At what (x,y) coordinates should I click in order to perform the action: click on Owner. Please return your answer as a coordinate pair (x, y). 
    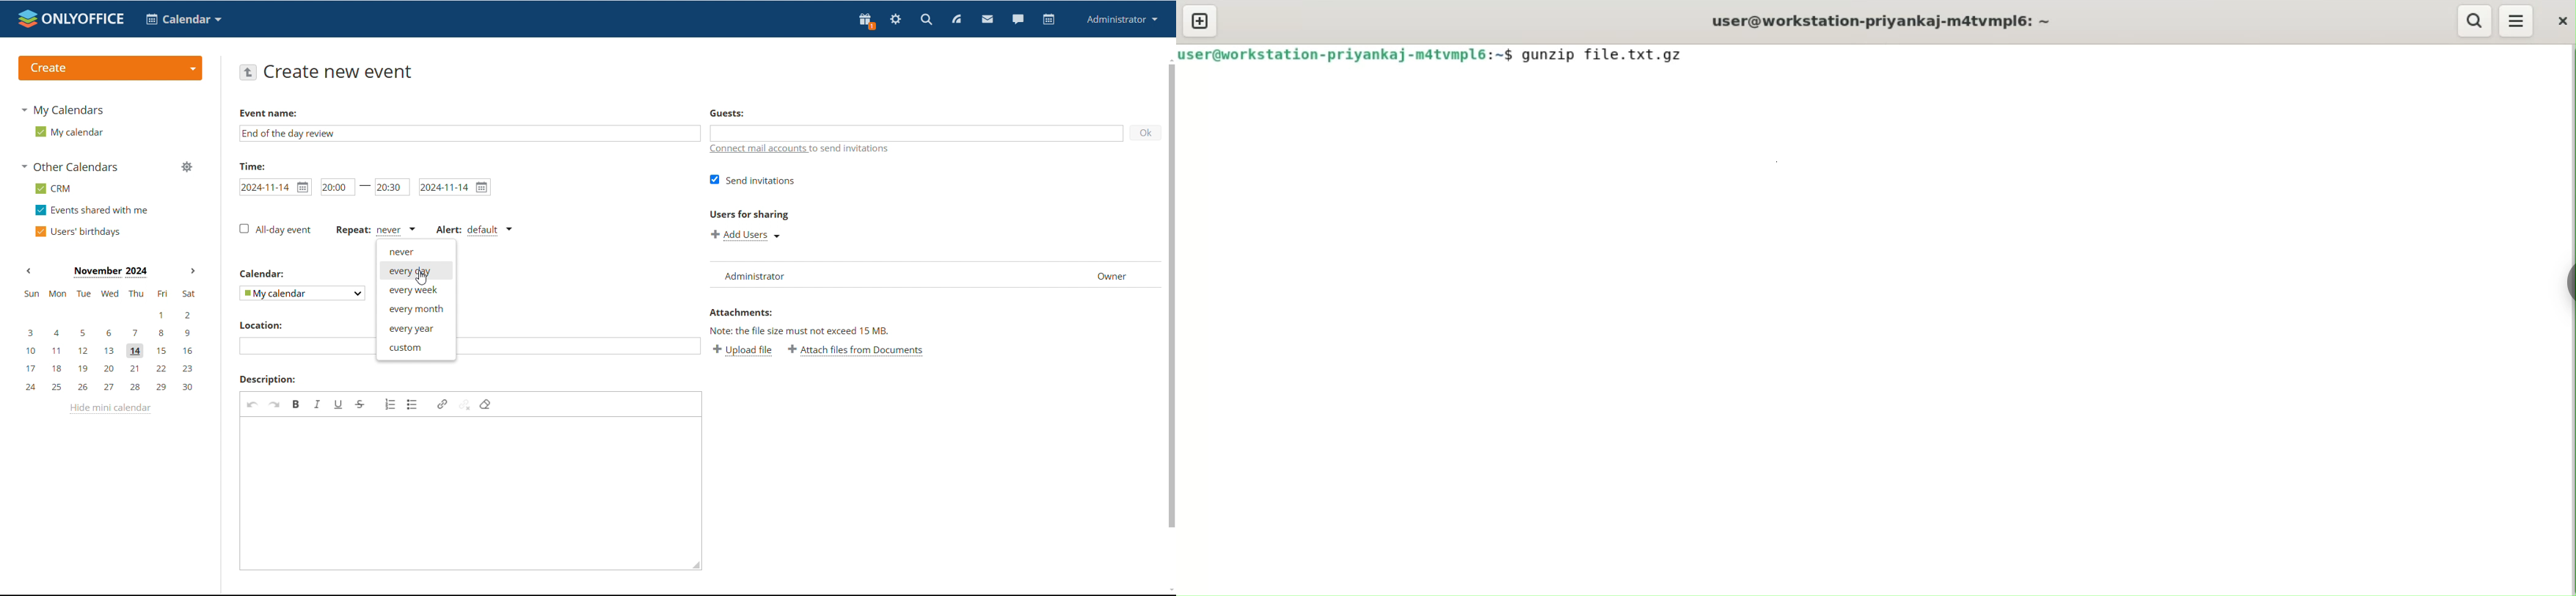
    Looking at the image, I should click on (1124, 274).